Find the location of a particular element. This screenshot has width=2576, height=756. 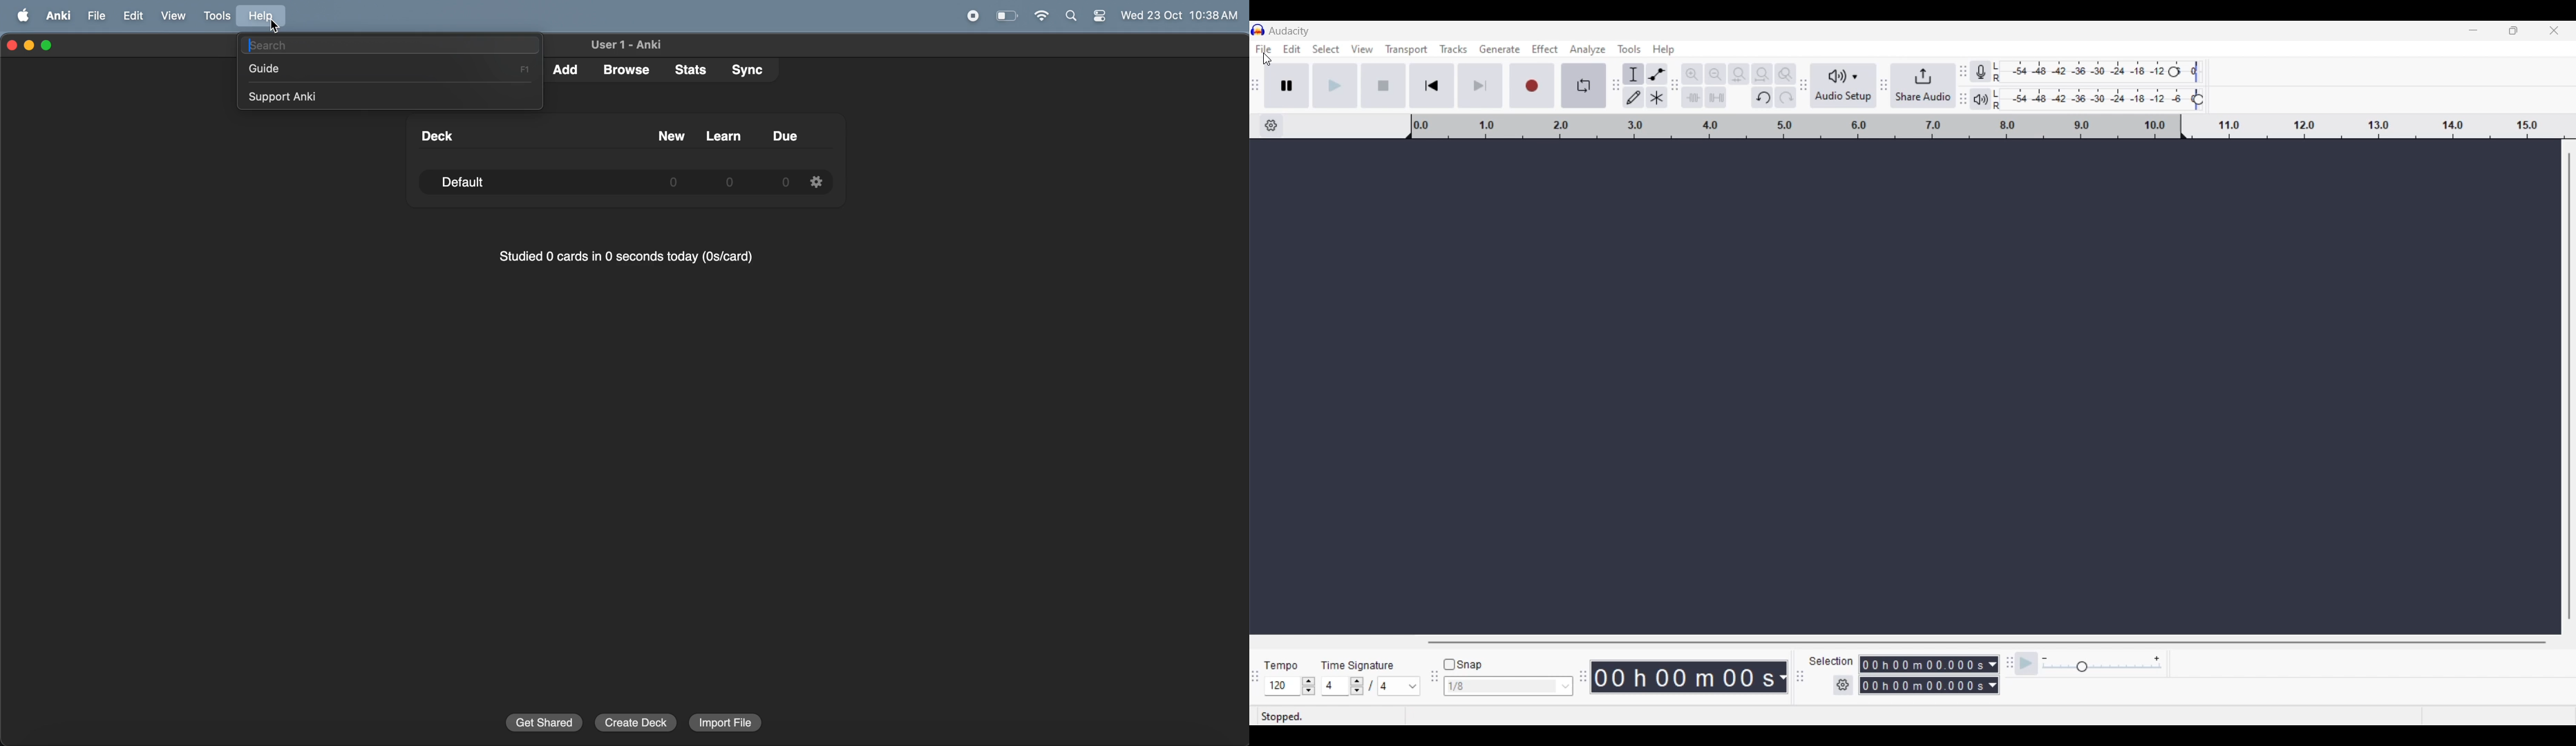

00h00m00.000s is located at coordinates (1931, 662).